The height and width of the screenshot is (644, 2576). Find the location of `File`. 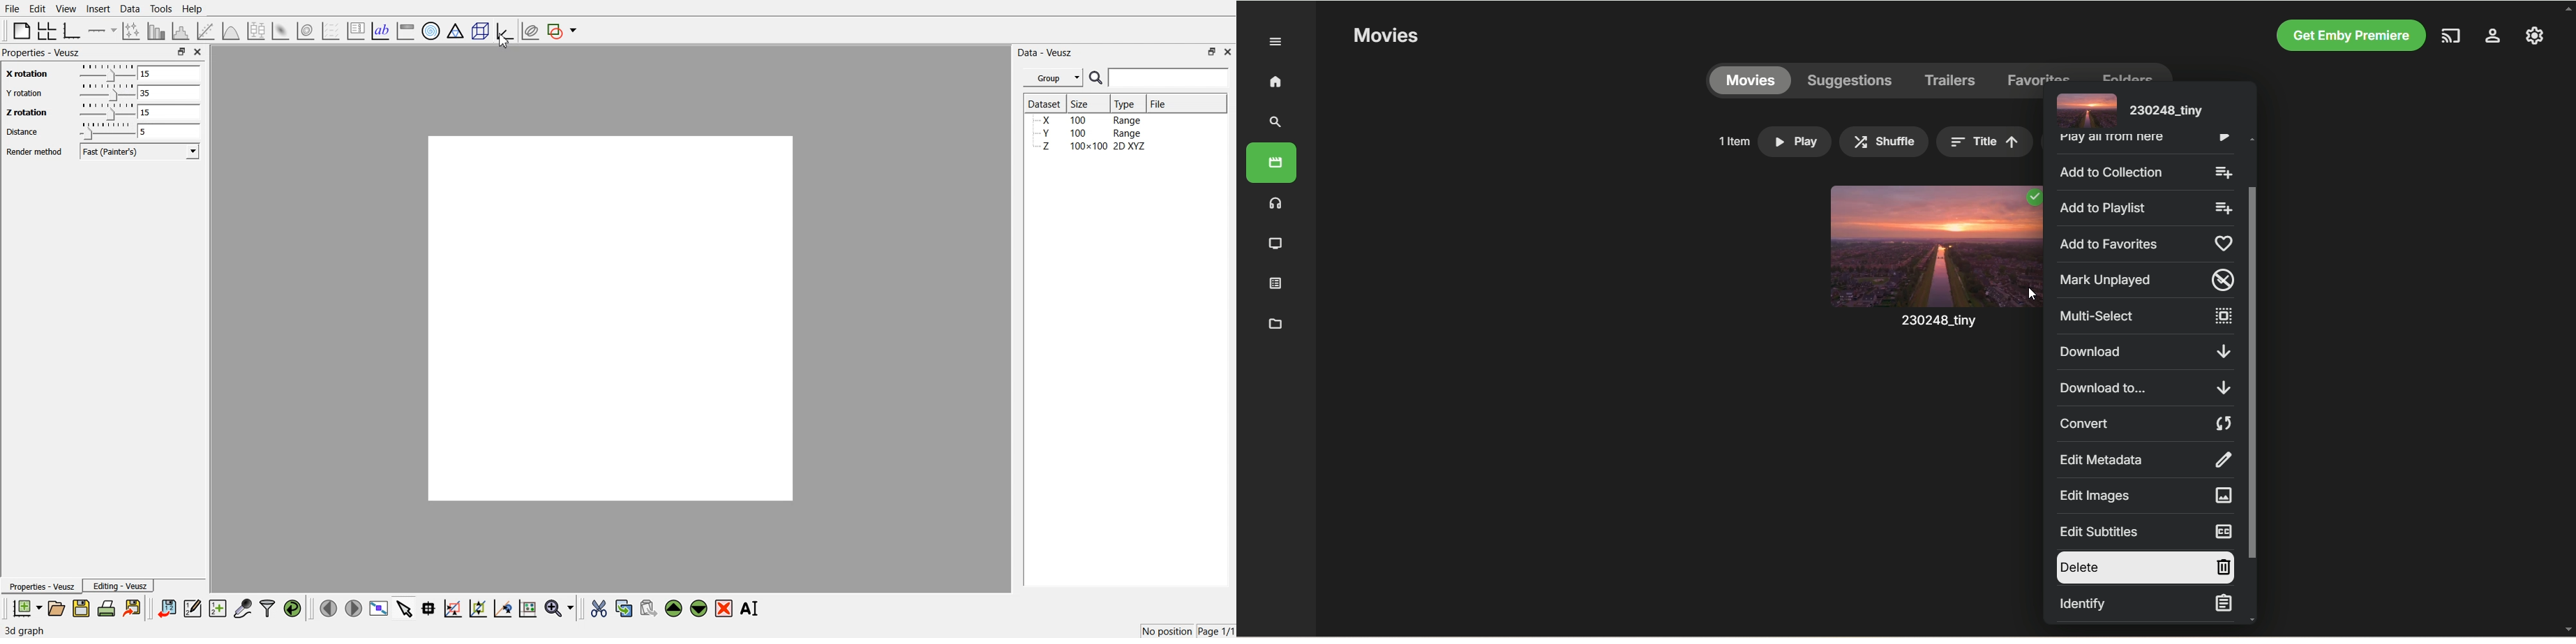

File is located at coordinates (12, 8).